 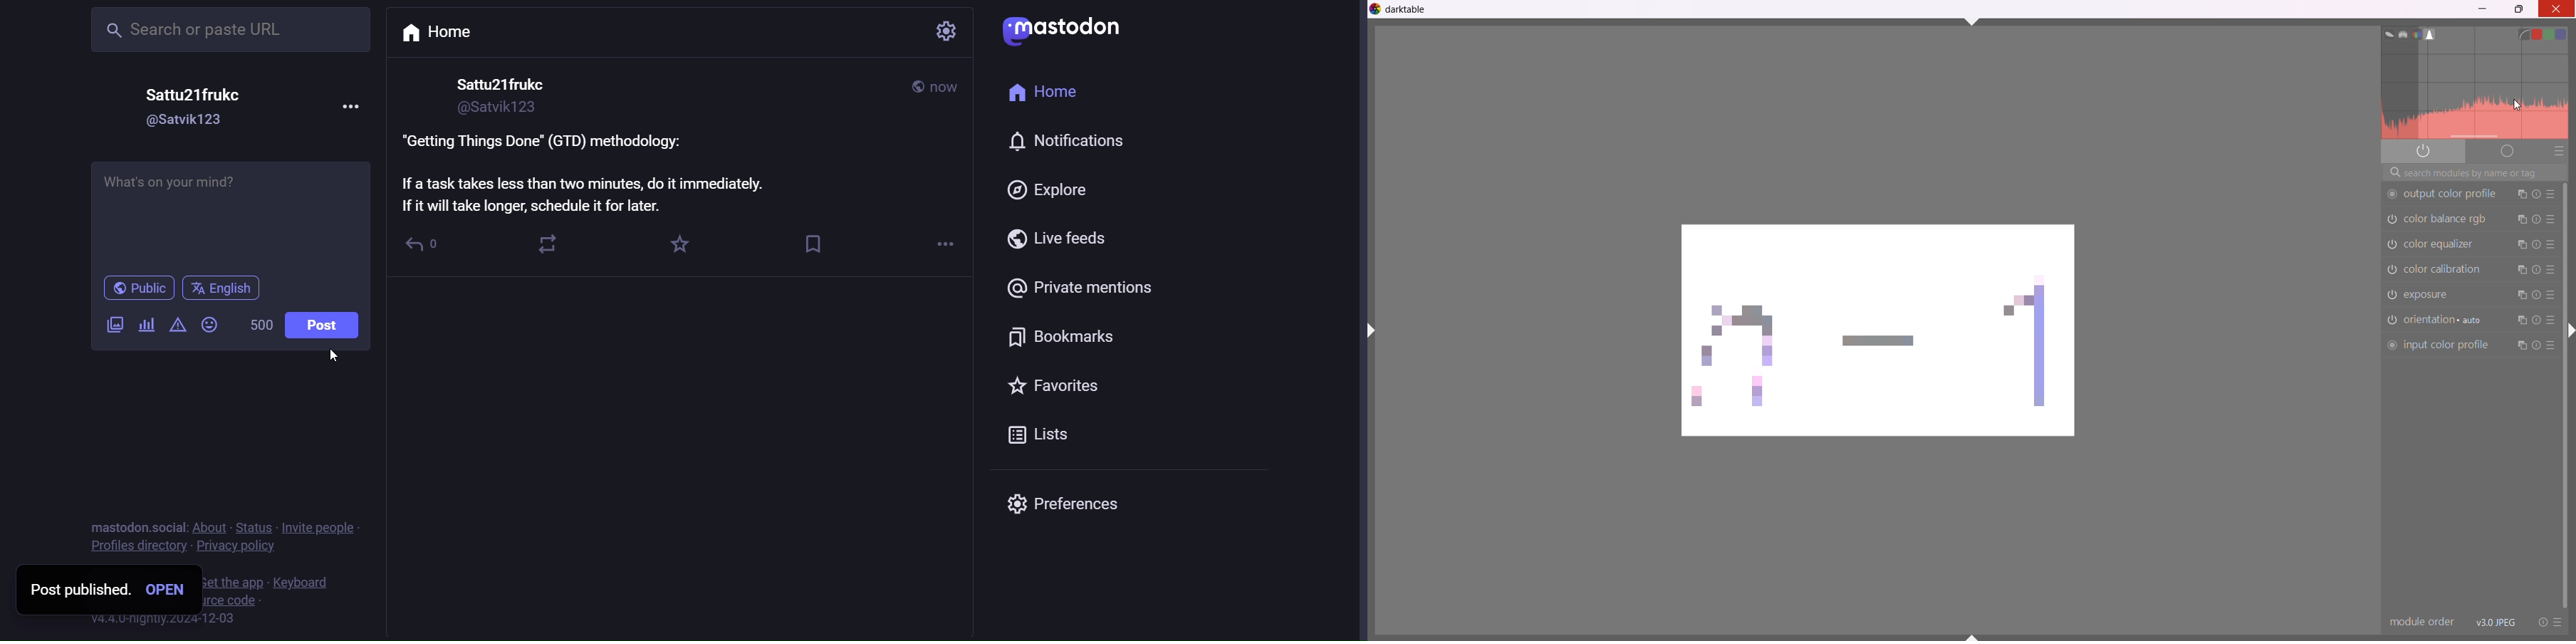 I want to click on instance, so click(x=2521, y=195).